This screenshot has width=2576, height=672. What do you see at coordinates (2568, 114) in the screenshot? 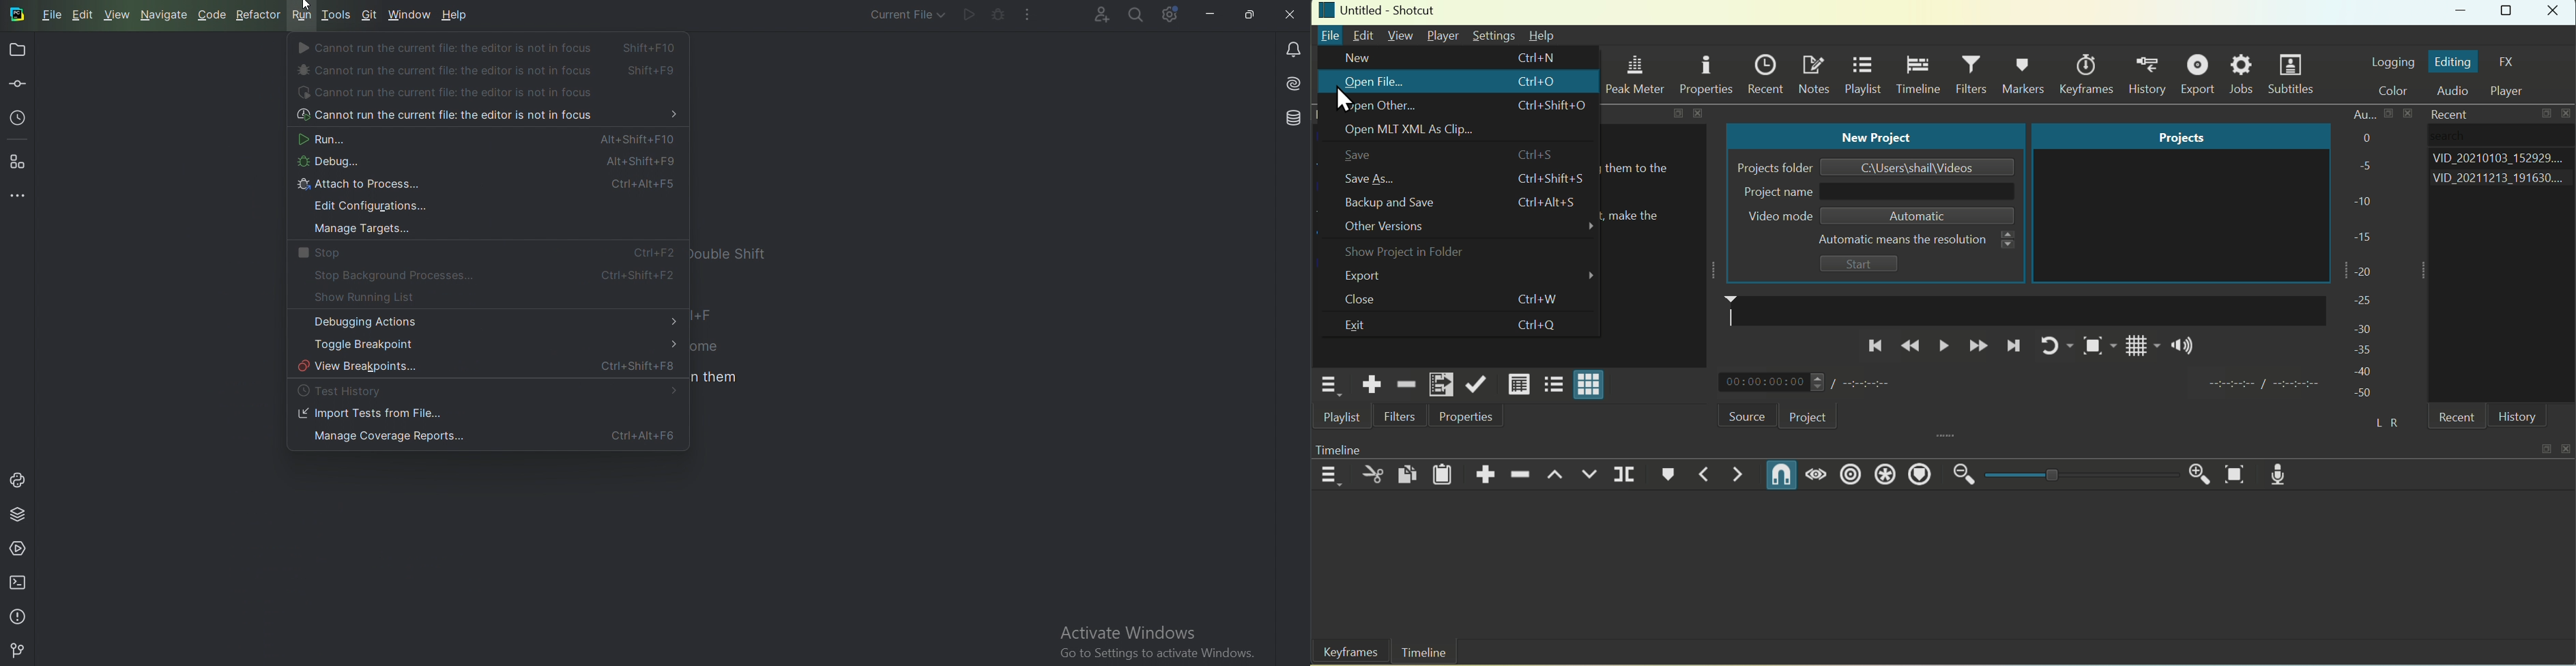
I see `close` at bounding box center [2568, 114].